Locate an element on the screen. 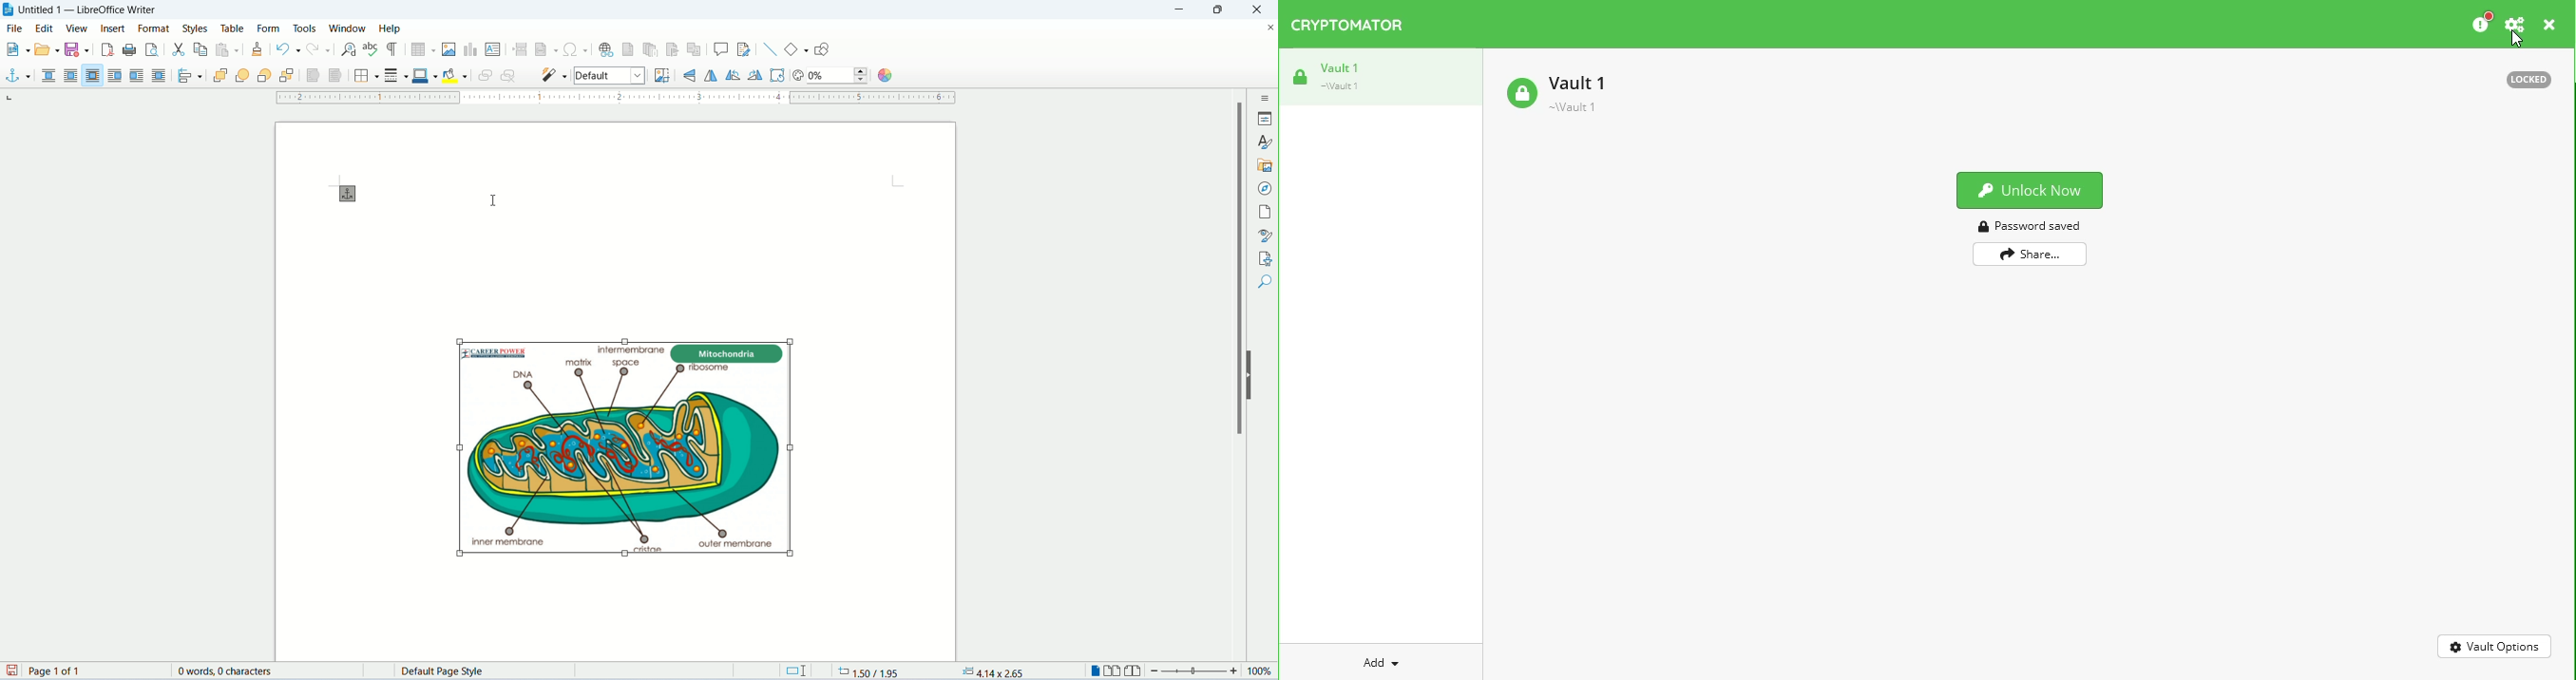  close document is located at coordinates (1270, 29).